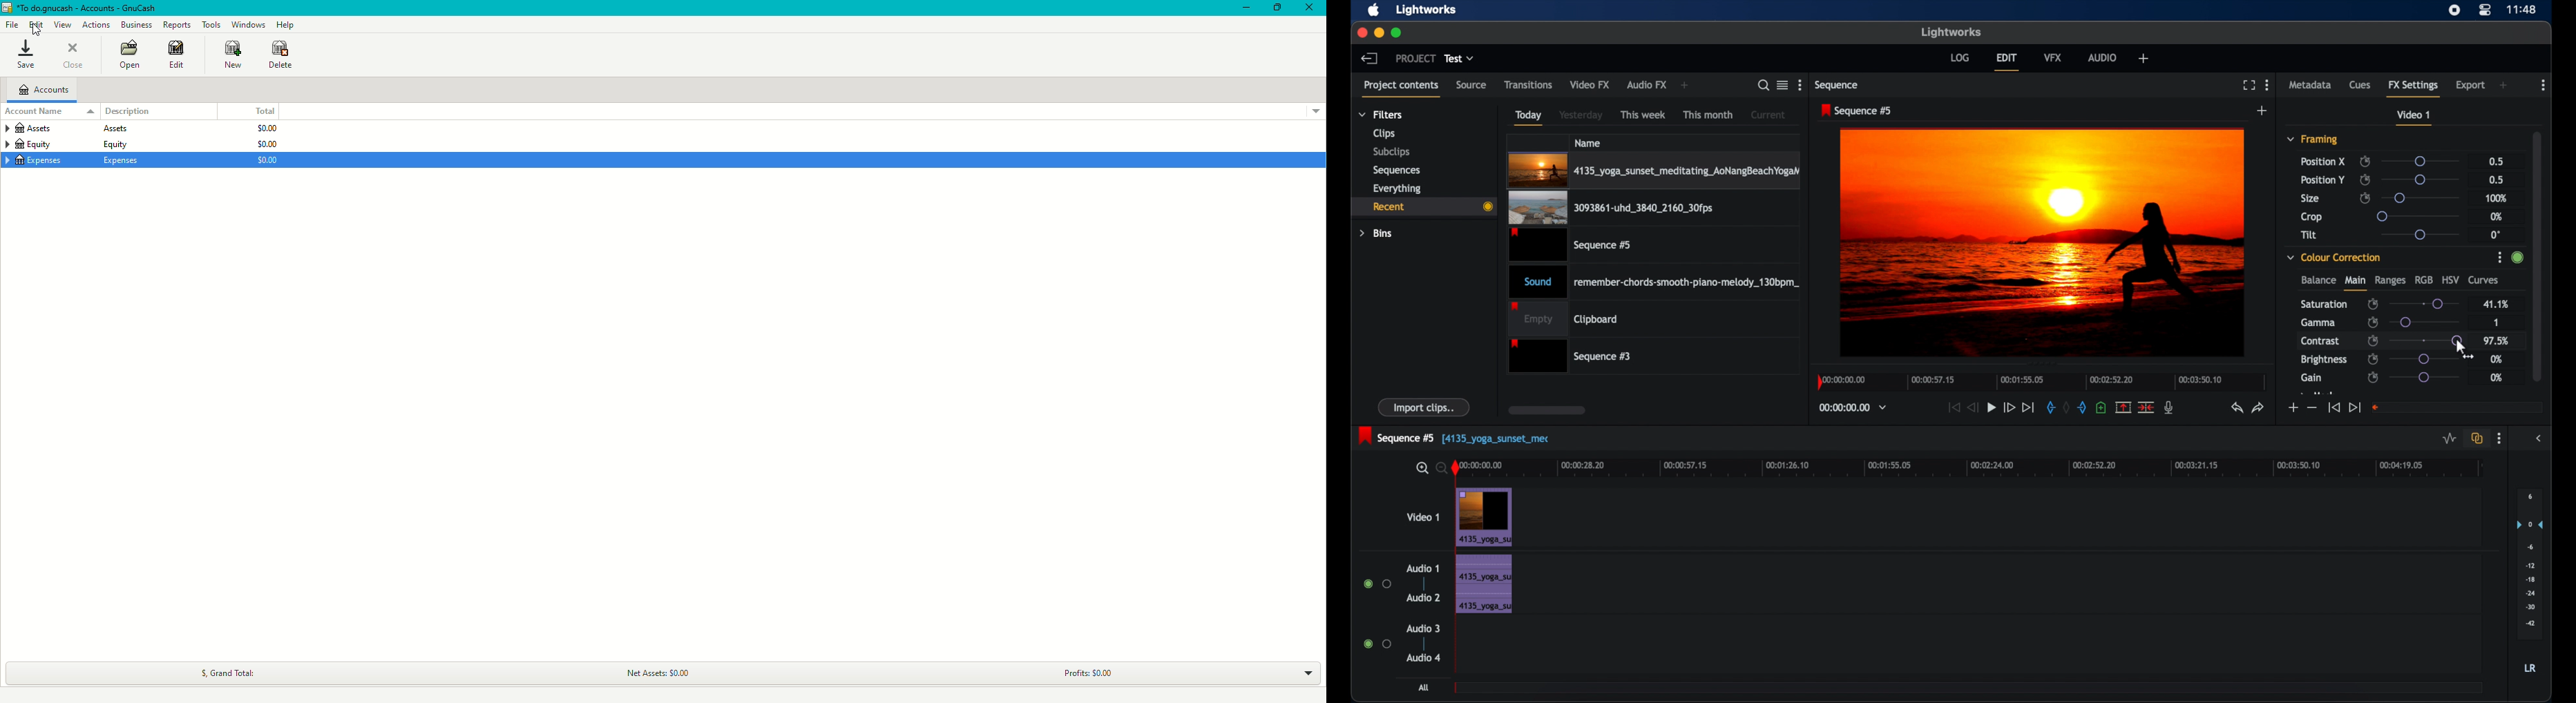 The height and width of the screenshot is (728, 2576). Describe the element at coordinates (2083, 407) in the screenshot. I see `out mark` at that location.